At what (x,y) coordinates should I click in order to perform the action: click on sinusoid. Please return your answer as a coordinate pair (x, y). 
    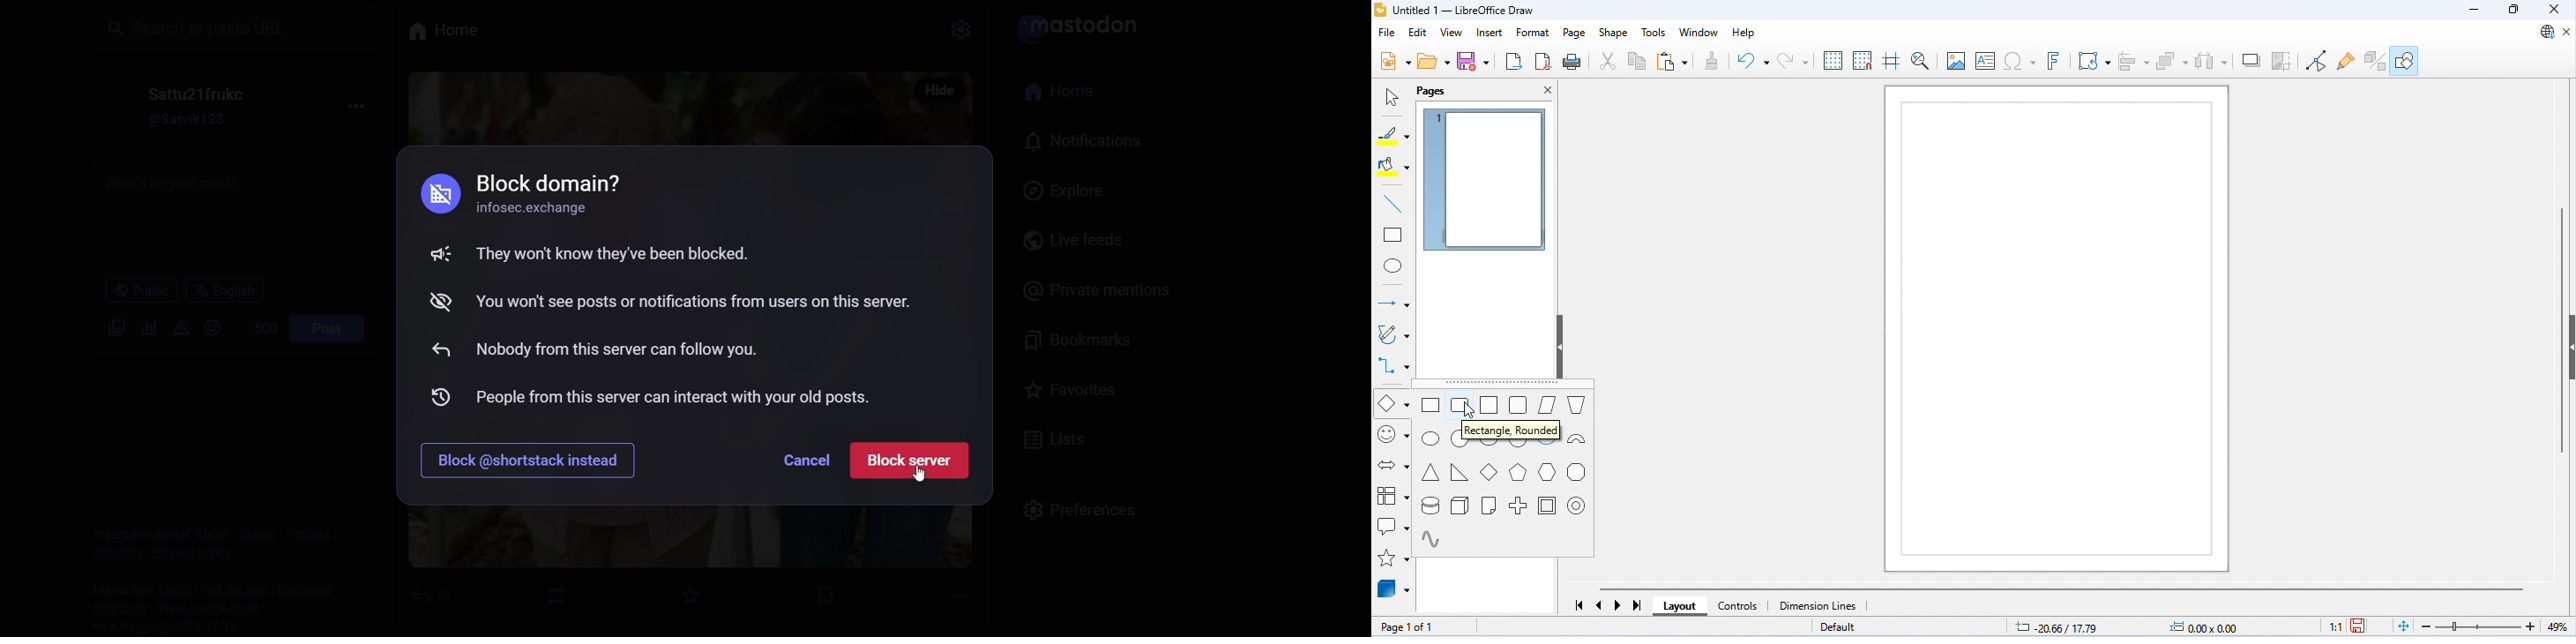
    Looking at the image, I should click on (1431, 540).